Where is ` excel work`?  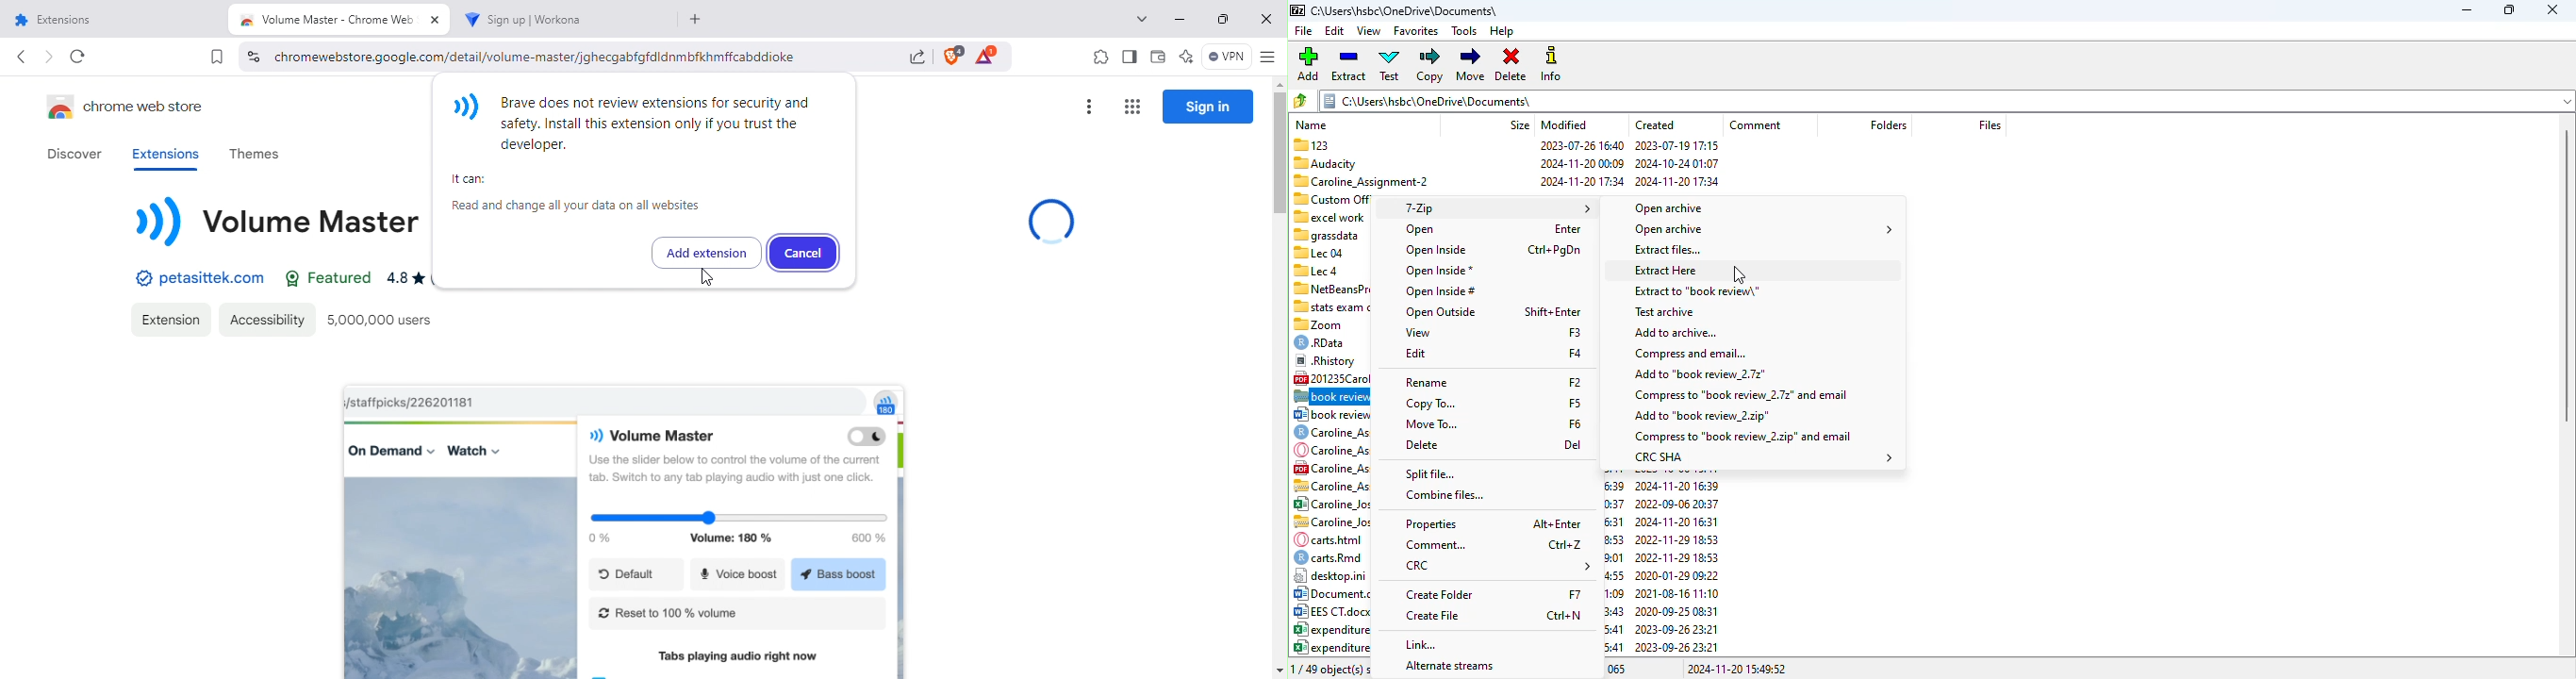
 excel work is located at coordinates (1330, 215).